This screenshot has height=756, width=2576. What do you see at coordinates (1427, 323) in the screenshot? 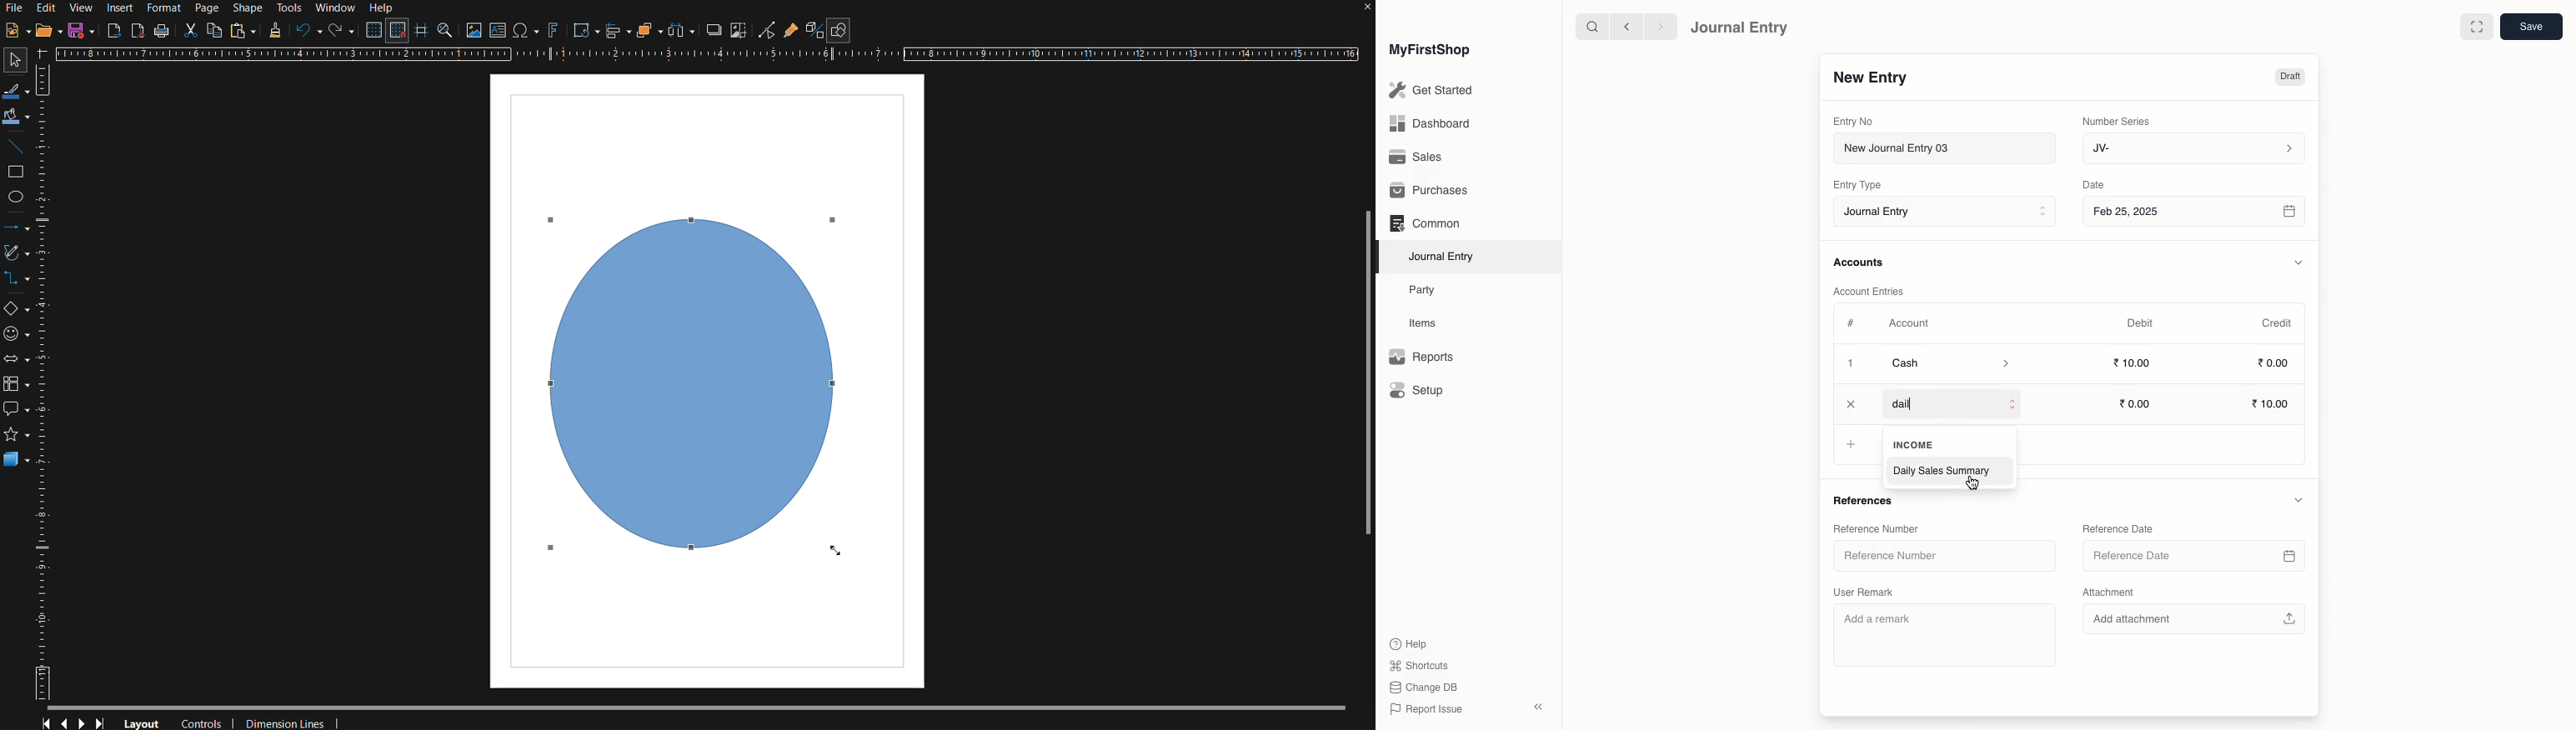
I see `Items` at bounding box center [1427, 323].